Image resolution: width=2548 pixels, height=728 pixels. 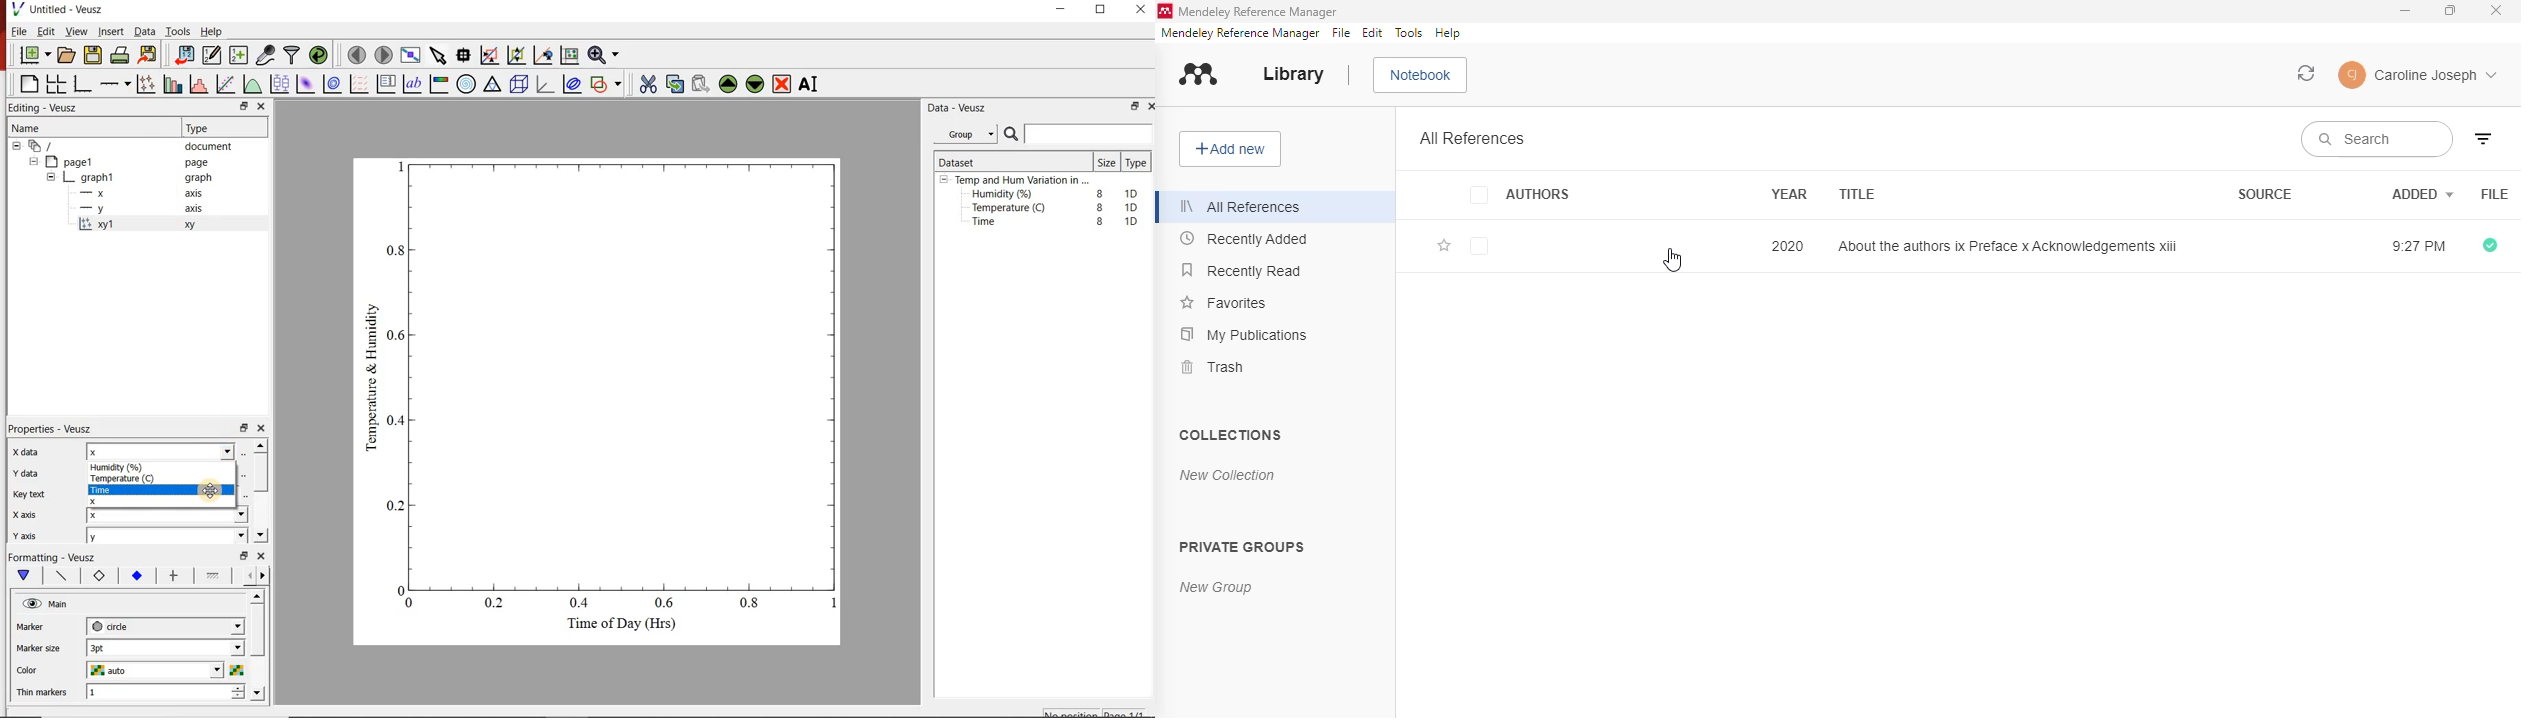 I want to click on Tools, so click(x=177, y=32).